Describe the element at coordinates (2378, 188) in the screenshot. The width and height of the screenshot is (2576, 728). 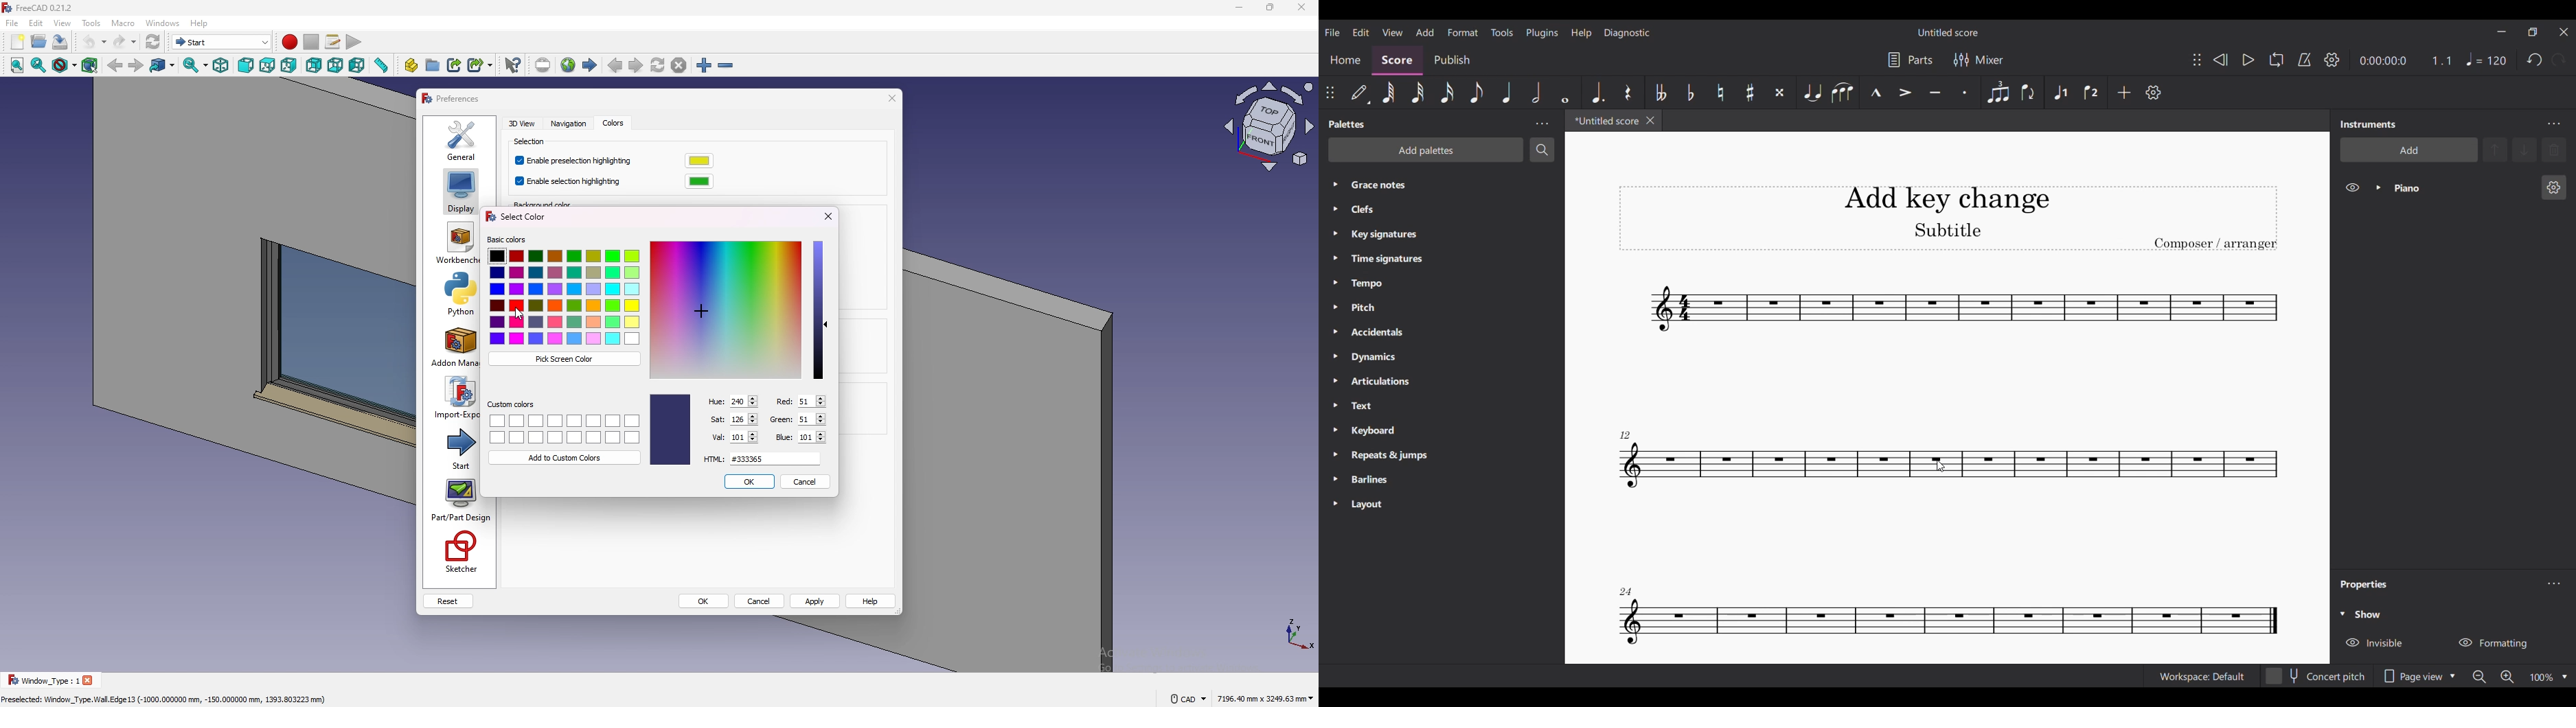
I see `Expand/Collapse Piano` at that location.